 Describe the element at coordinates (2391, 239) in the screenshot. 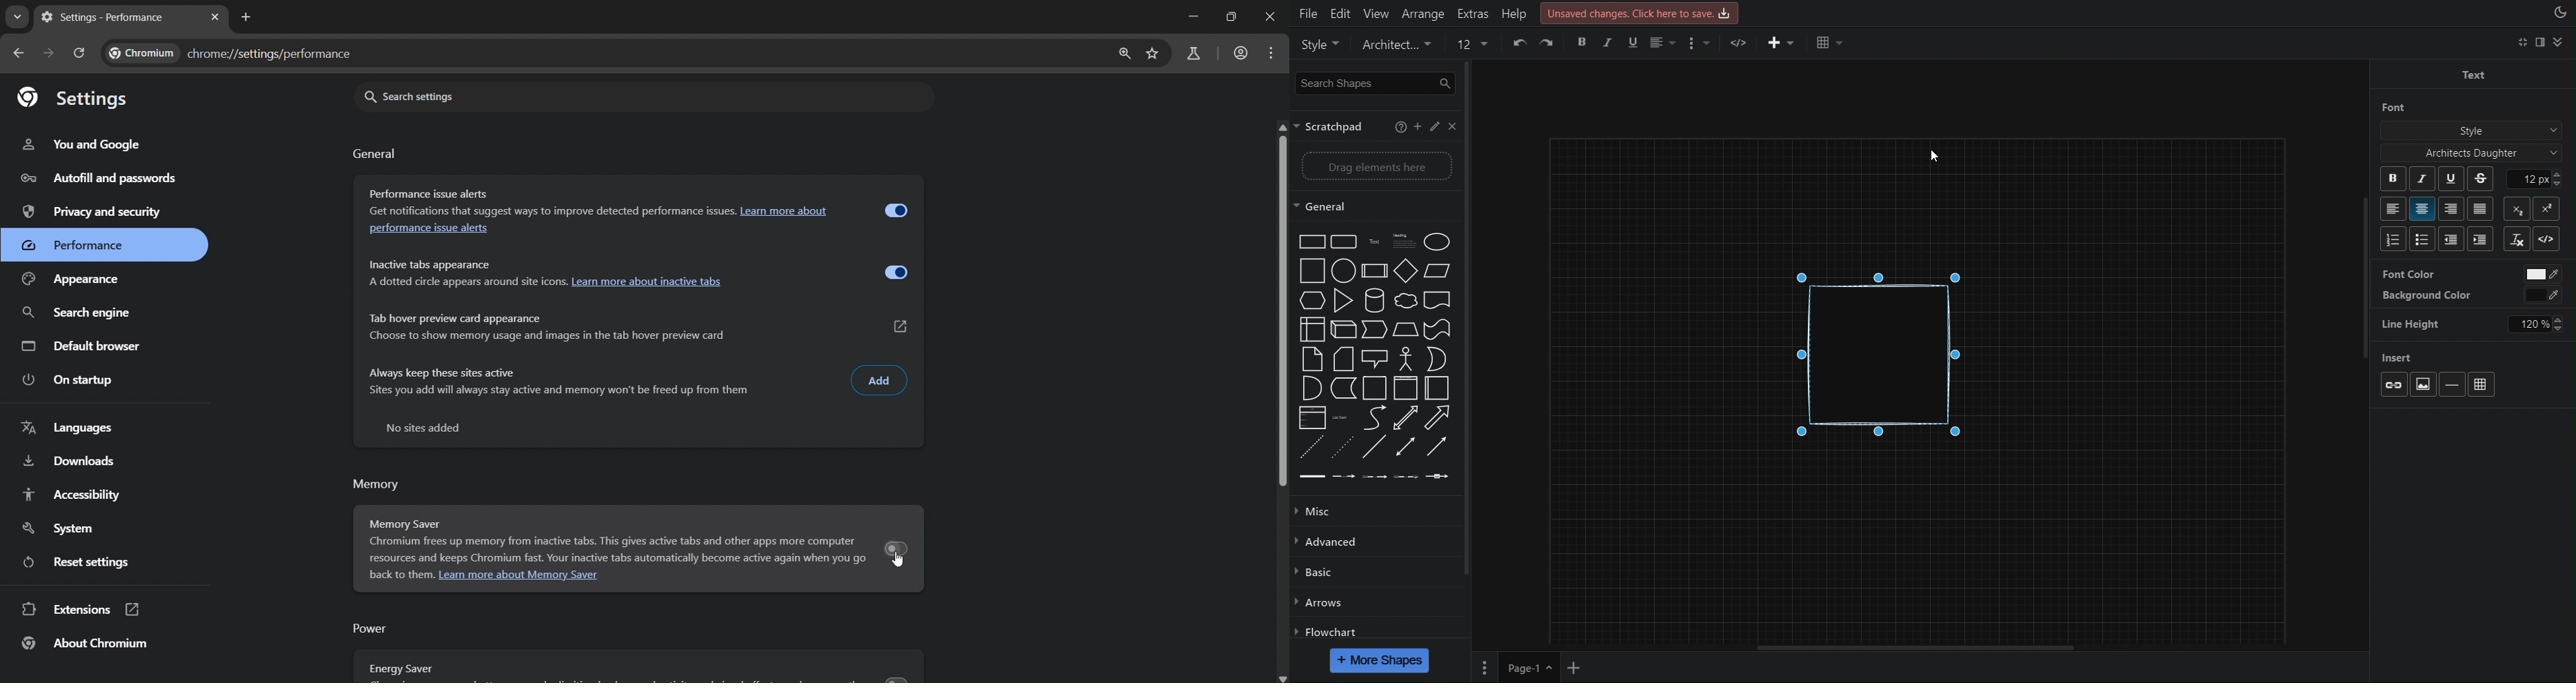

I see `bullets` at that location.